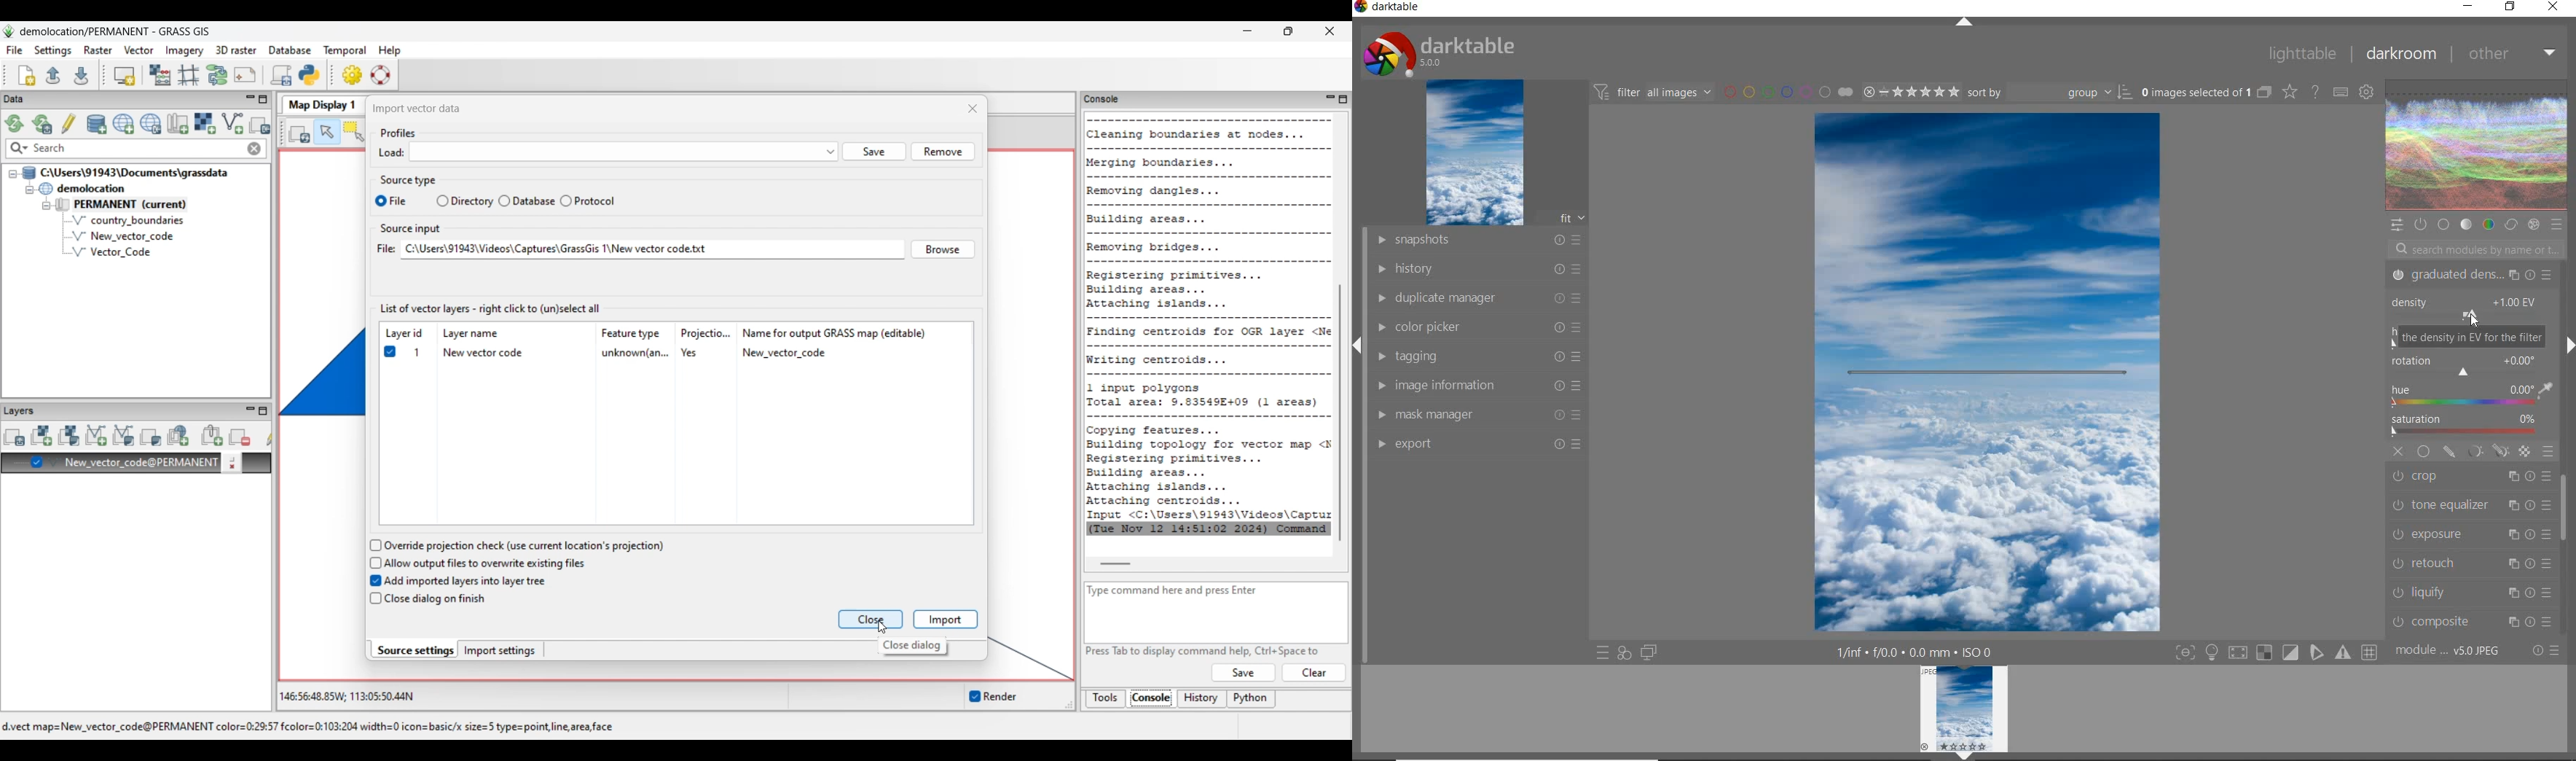 This screenshot has height=784, width=2576. What do you see at coordinates (2467, 5) in the screenshot?
I see `MINIMIZE` at bounding box center [2467, 5].